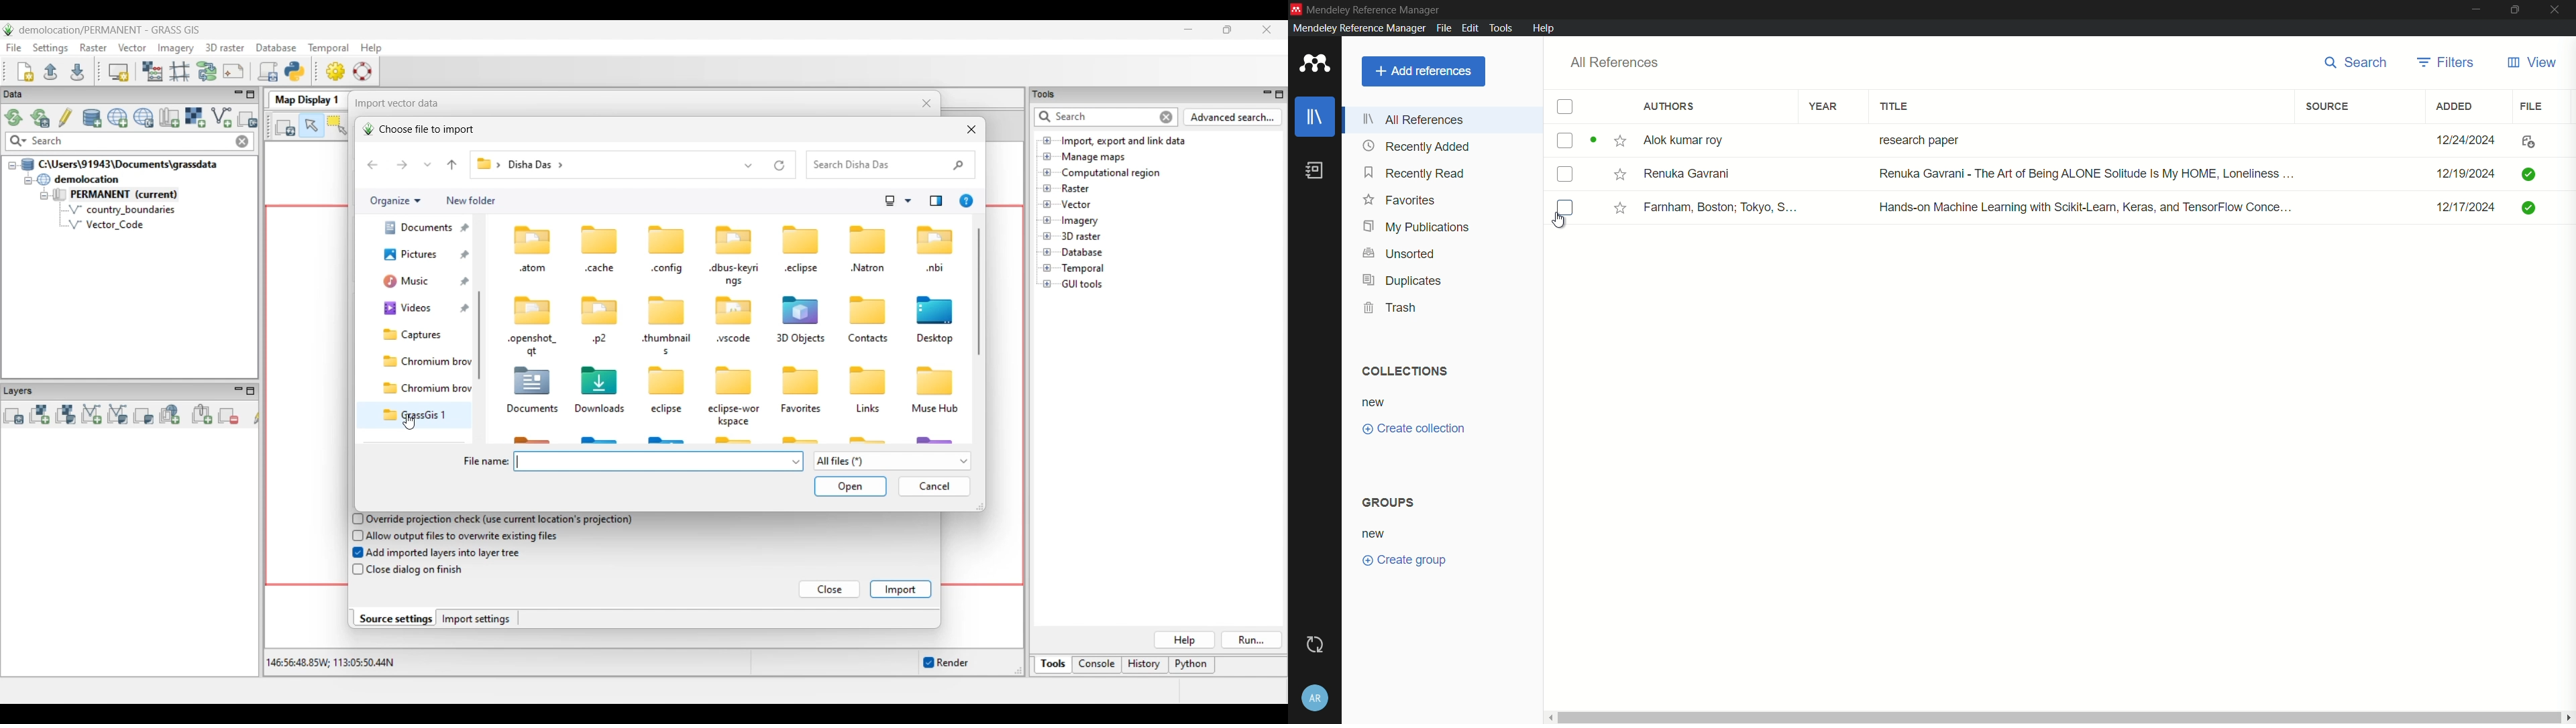 The width and height of the screenshot is (2576, 728). I want to click on favorites, so click(1398, 200).